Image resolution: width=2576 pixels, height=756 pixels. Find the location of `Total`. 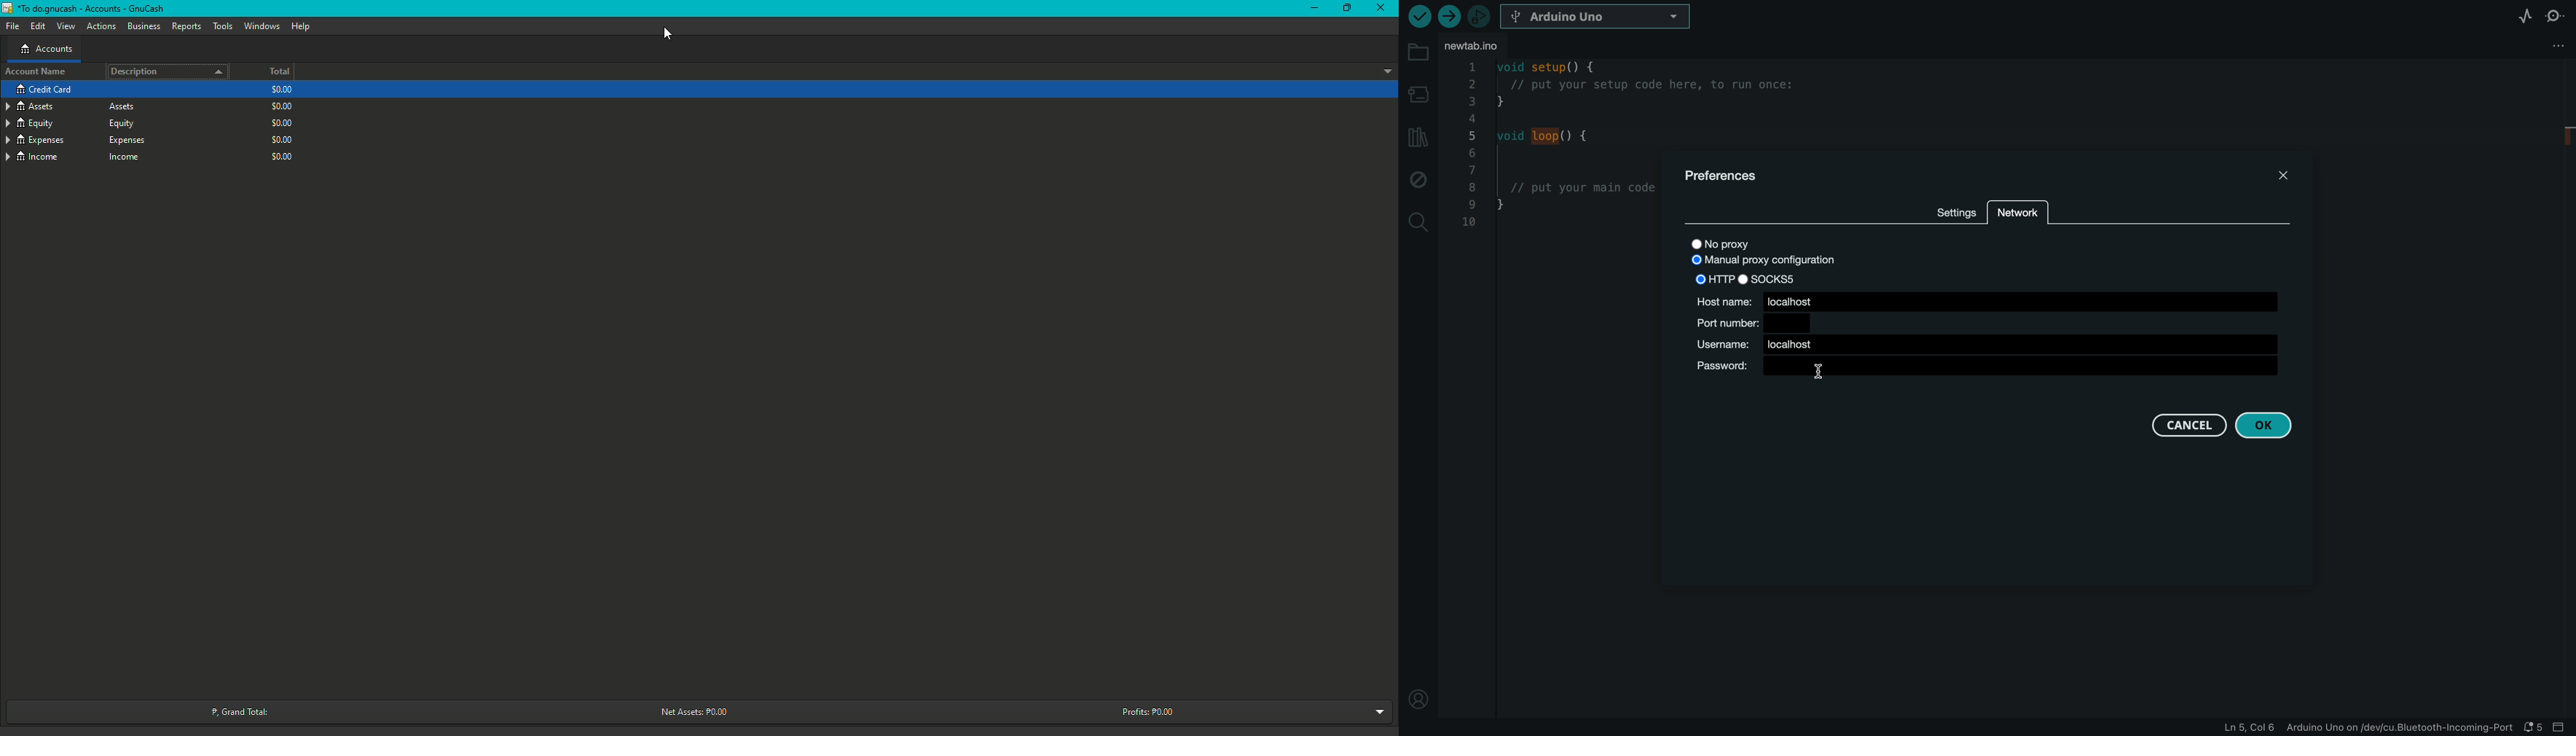

Total is located at coordinates (271, 71).